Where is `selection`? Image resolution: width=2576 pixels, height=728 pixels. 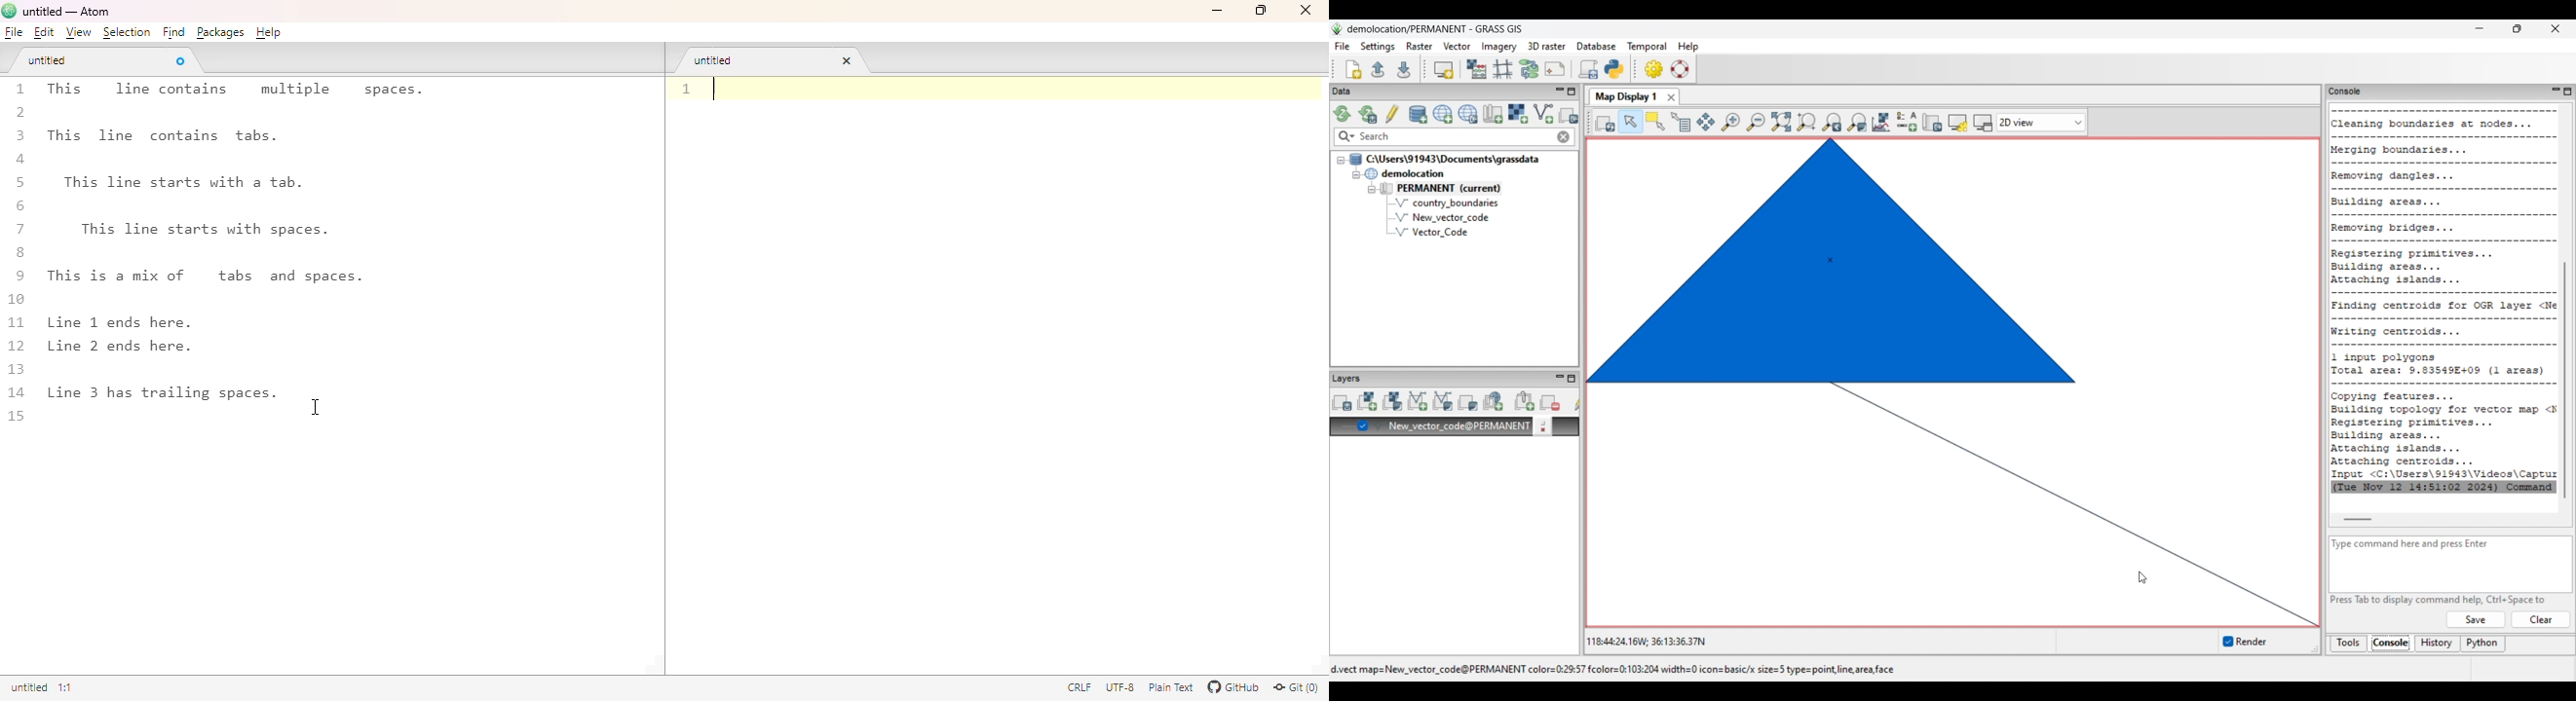 selection is located at coordinates (128, 32).